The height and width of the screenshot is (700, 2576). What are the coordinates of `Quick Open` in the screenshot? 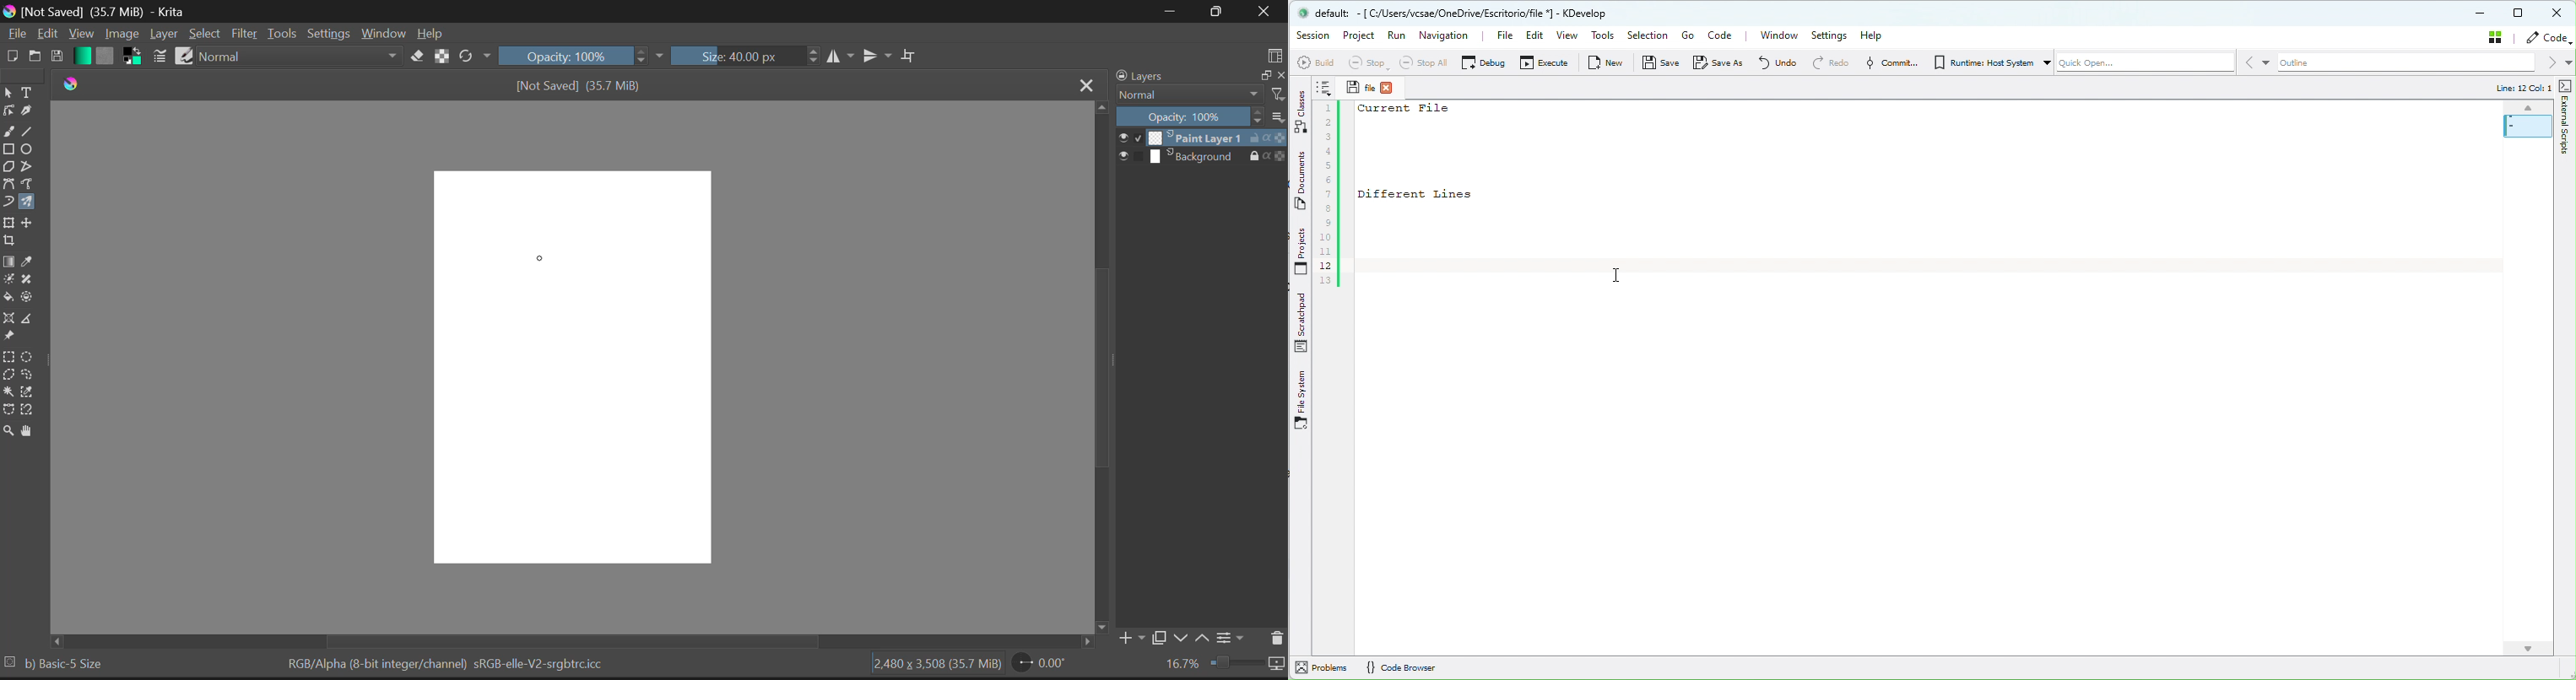 It's located at (2146, 62).